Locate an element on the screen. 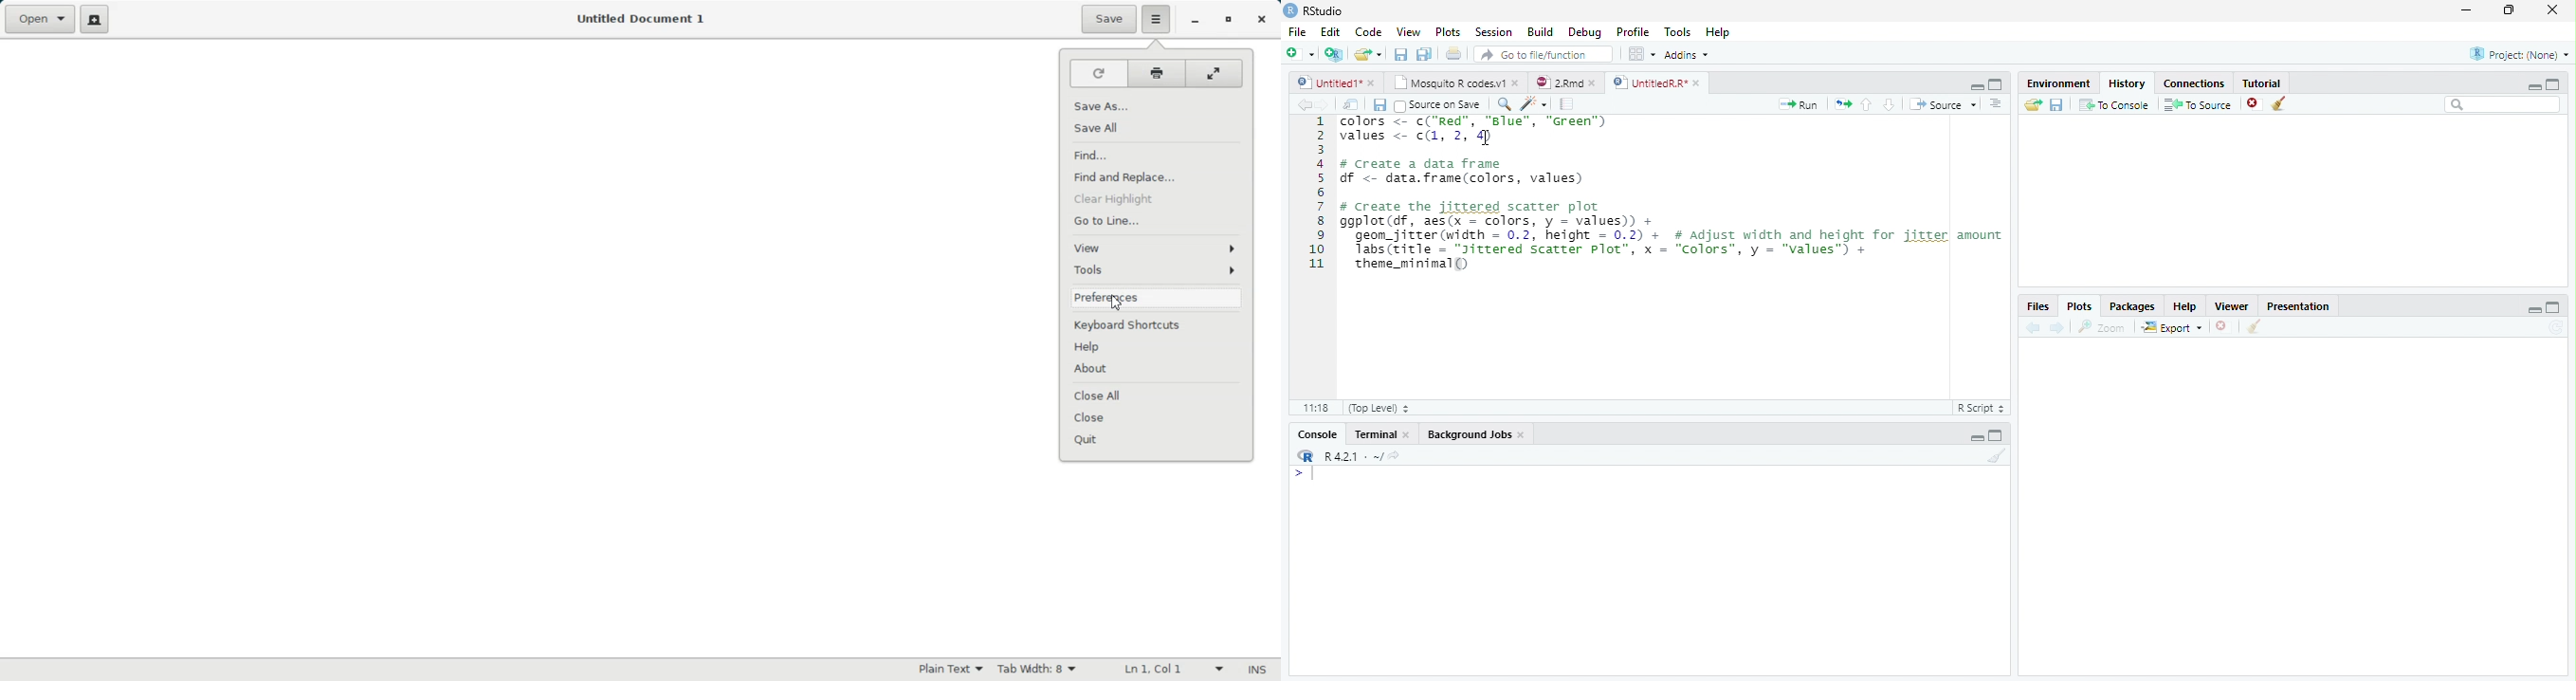 The height and width of the screenshot is (700, 2576). restore is located at coordinates (2509, 10).